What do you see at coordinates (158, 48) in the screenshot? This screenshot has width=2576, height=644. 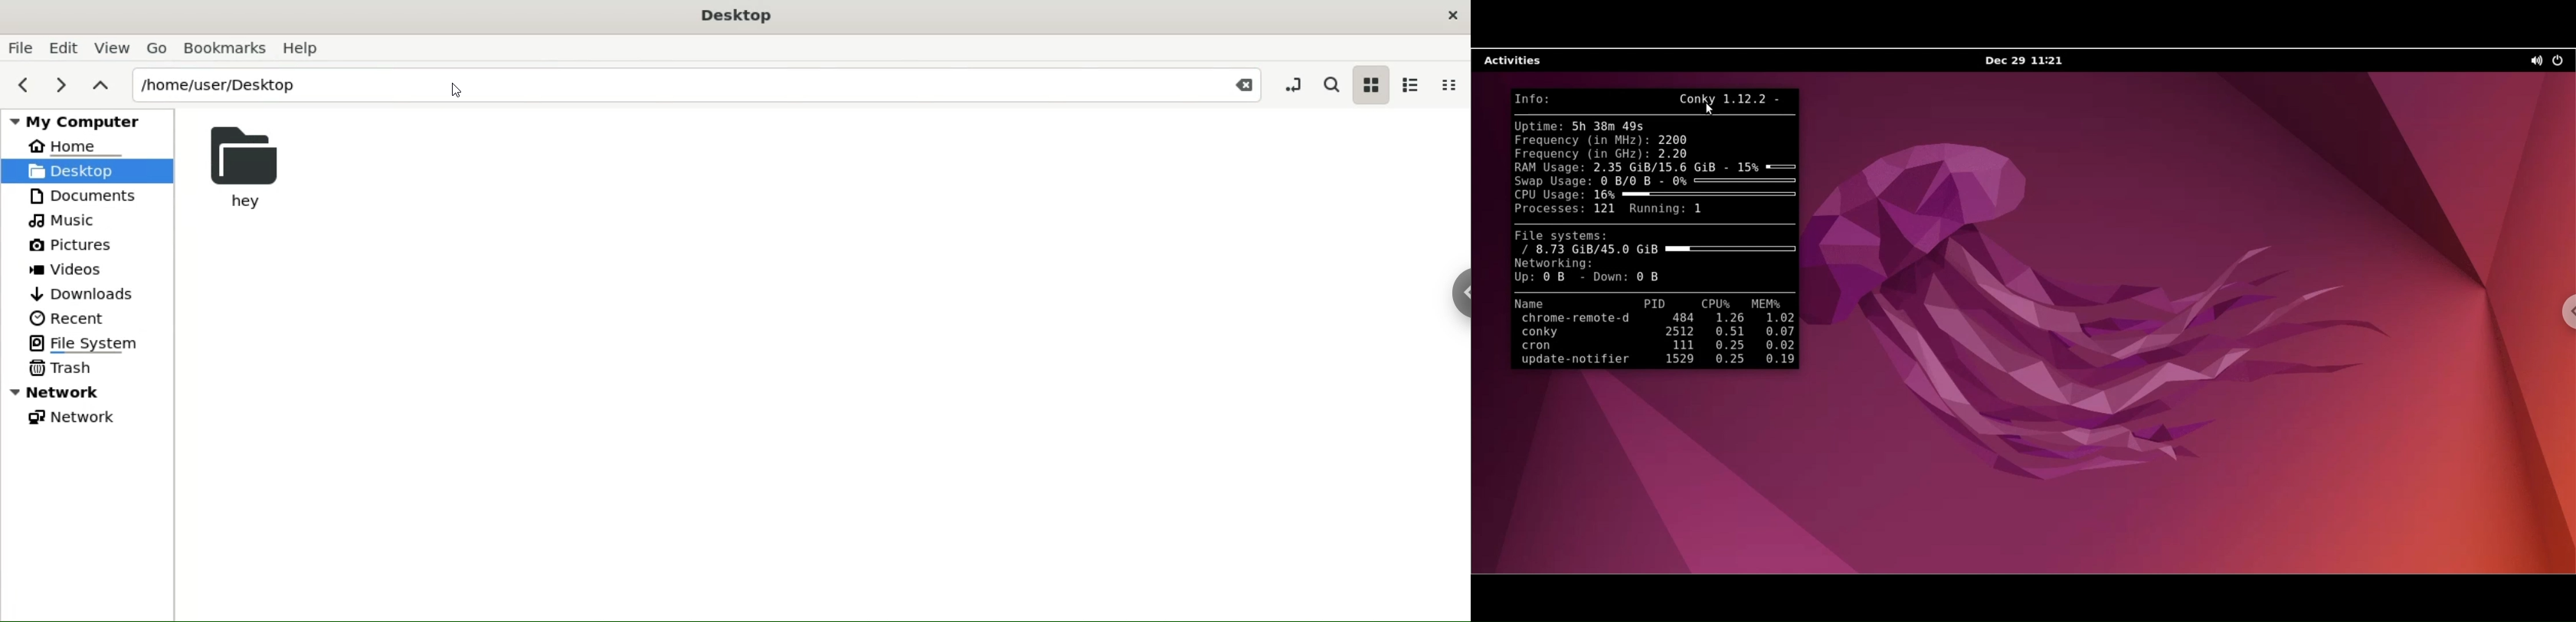 I see `go` at bounding box center [158, 48].